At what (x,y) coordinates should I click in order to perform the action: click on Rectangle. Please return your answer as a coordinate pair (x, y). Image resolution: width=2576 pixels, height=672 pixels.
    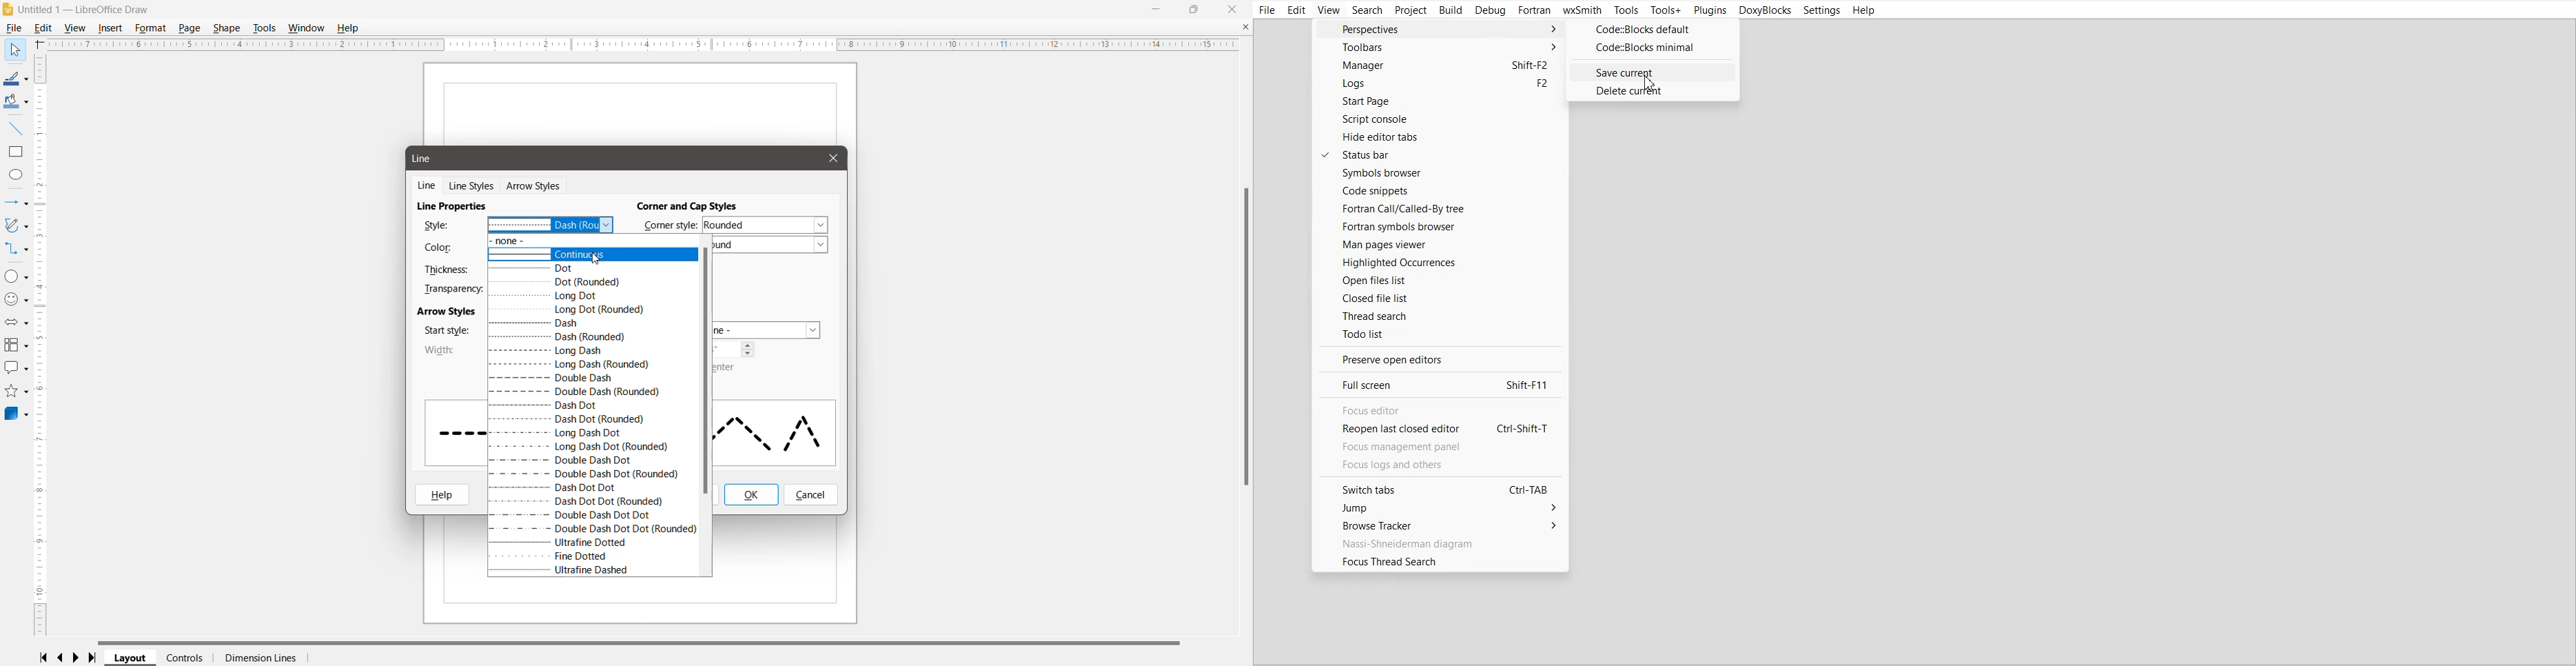
    Looking at the image, I should click on (16, 152).